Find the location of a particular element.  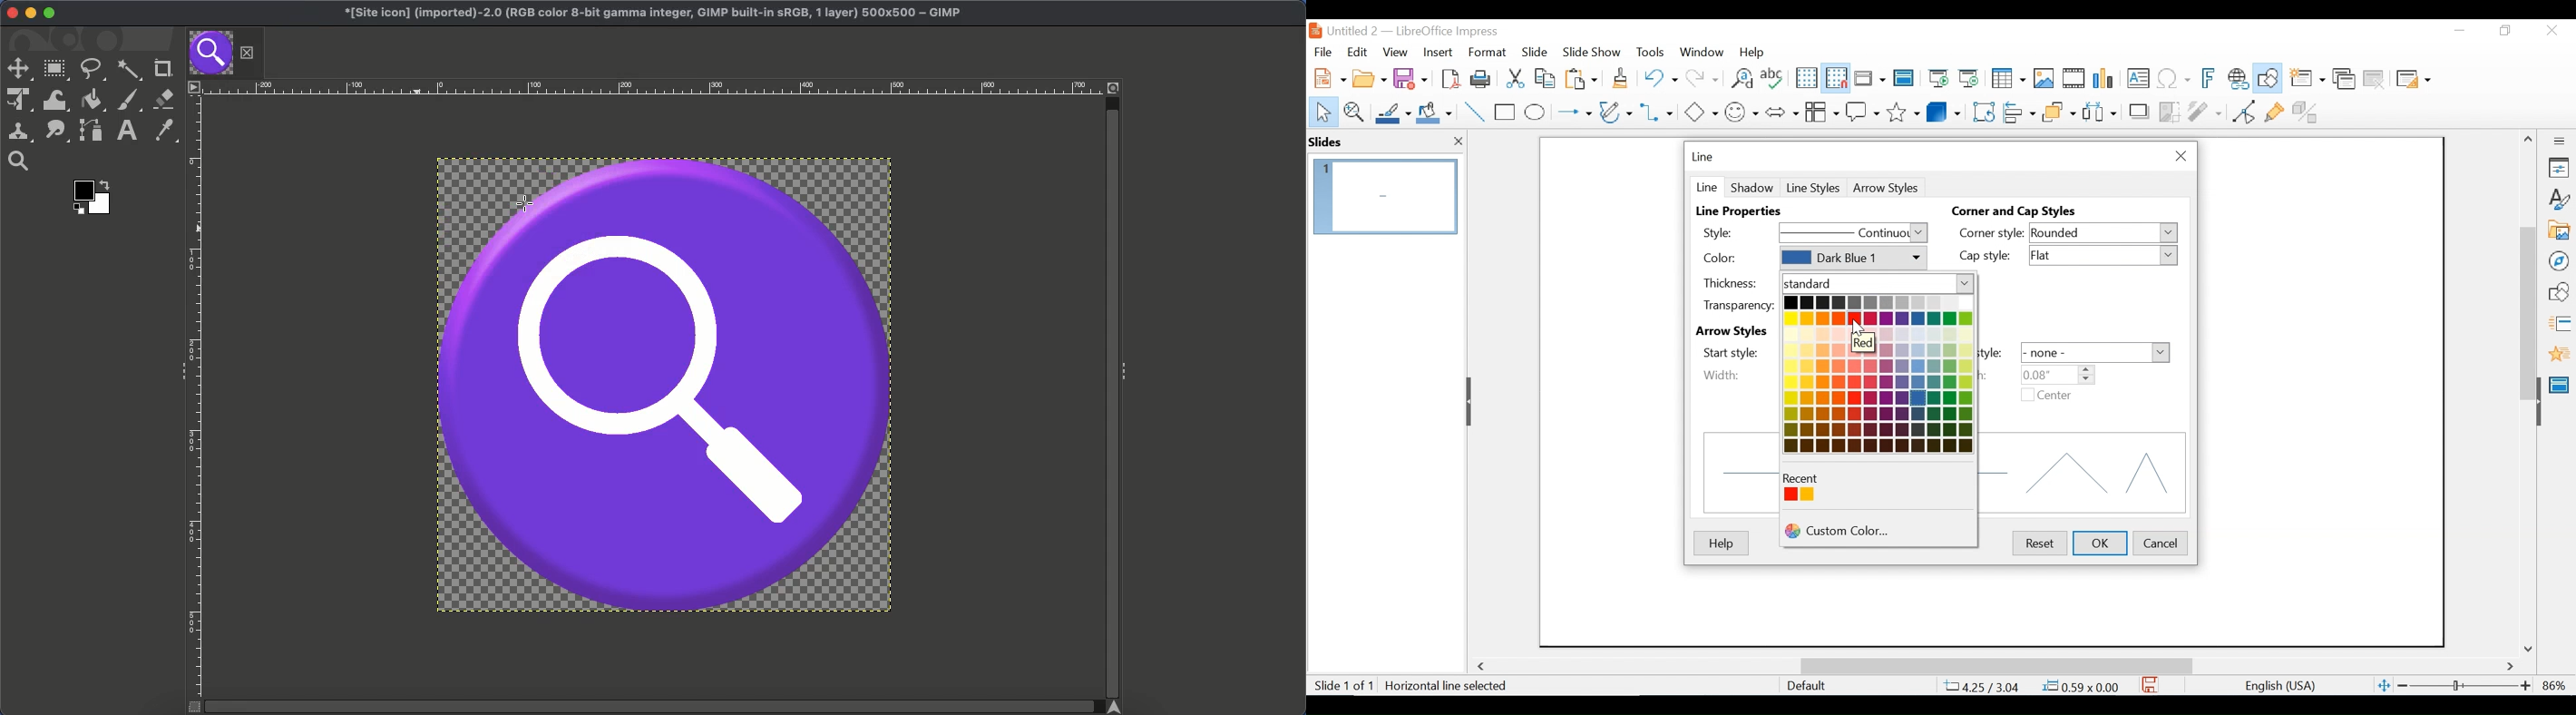

Default is located at coordinates (1806, 686).